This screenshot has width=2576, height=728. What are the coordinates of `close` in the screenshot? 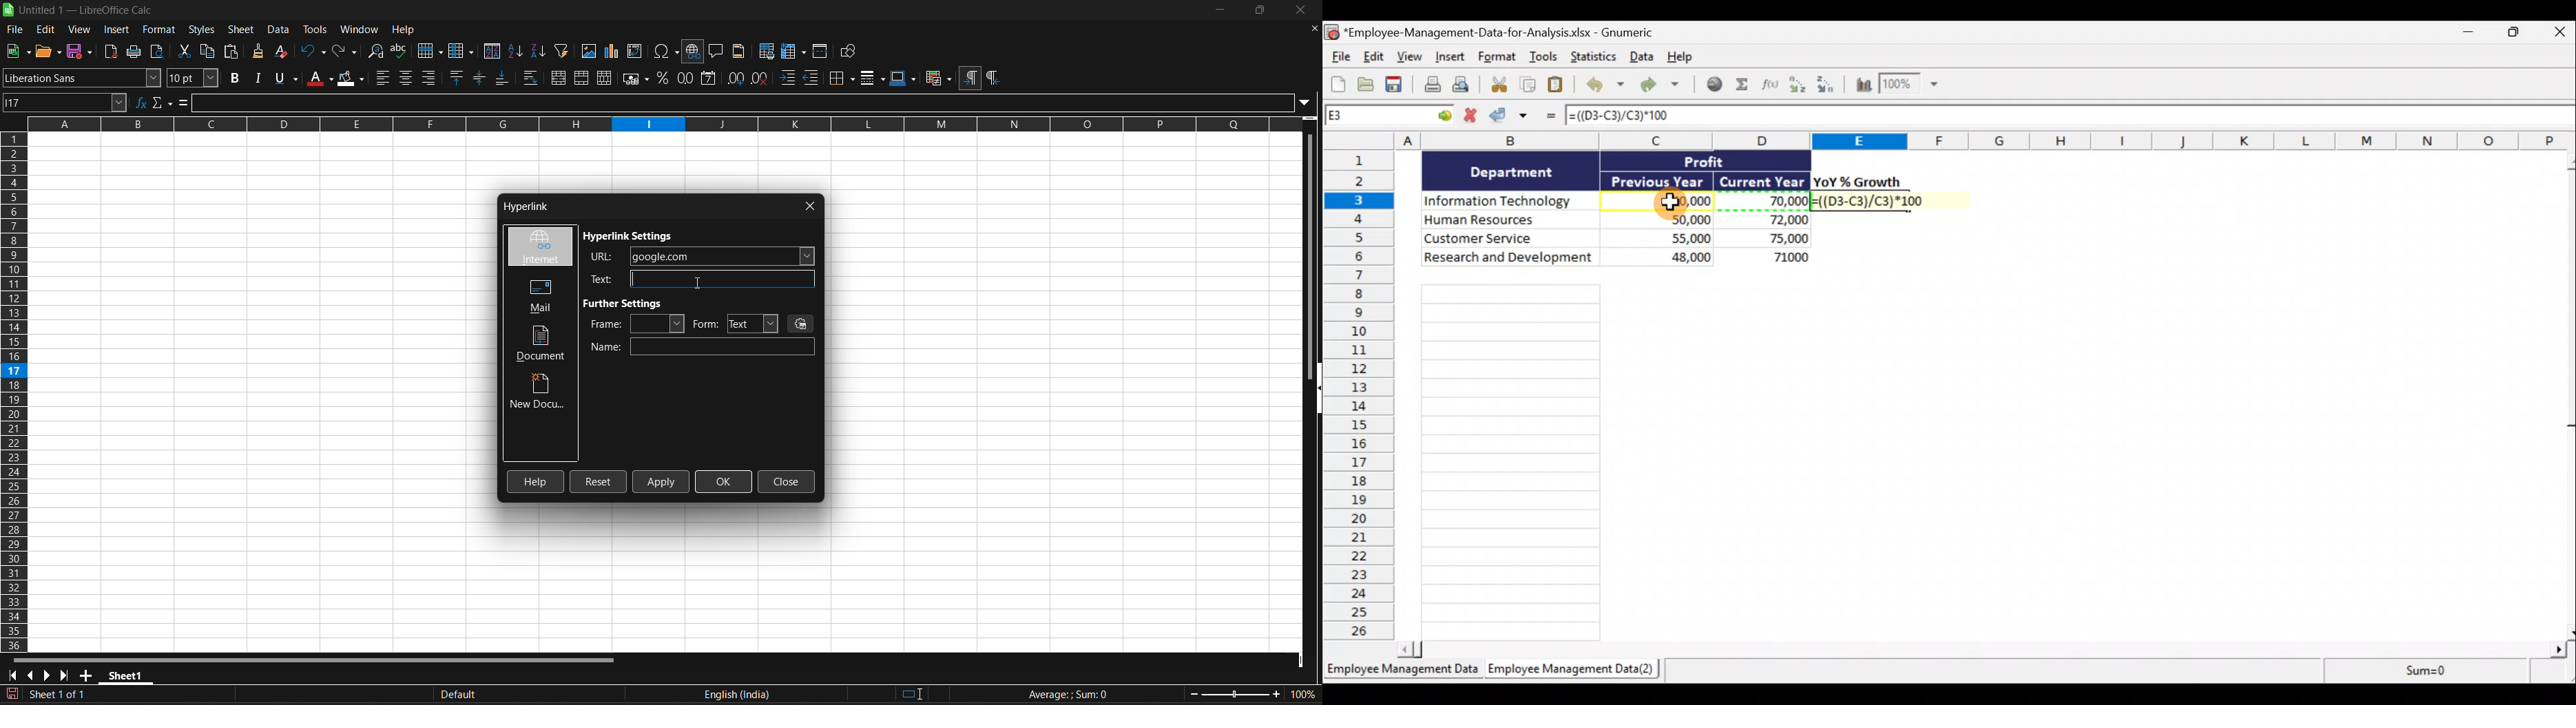 It's located at (1298, 10).